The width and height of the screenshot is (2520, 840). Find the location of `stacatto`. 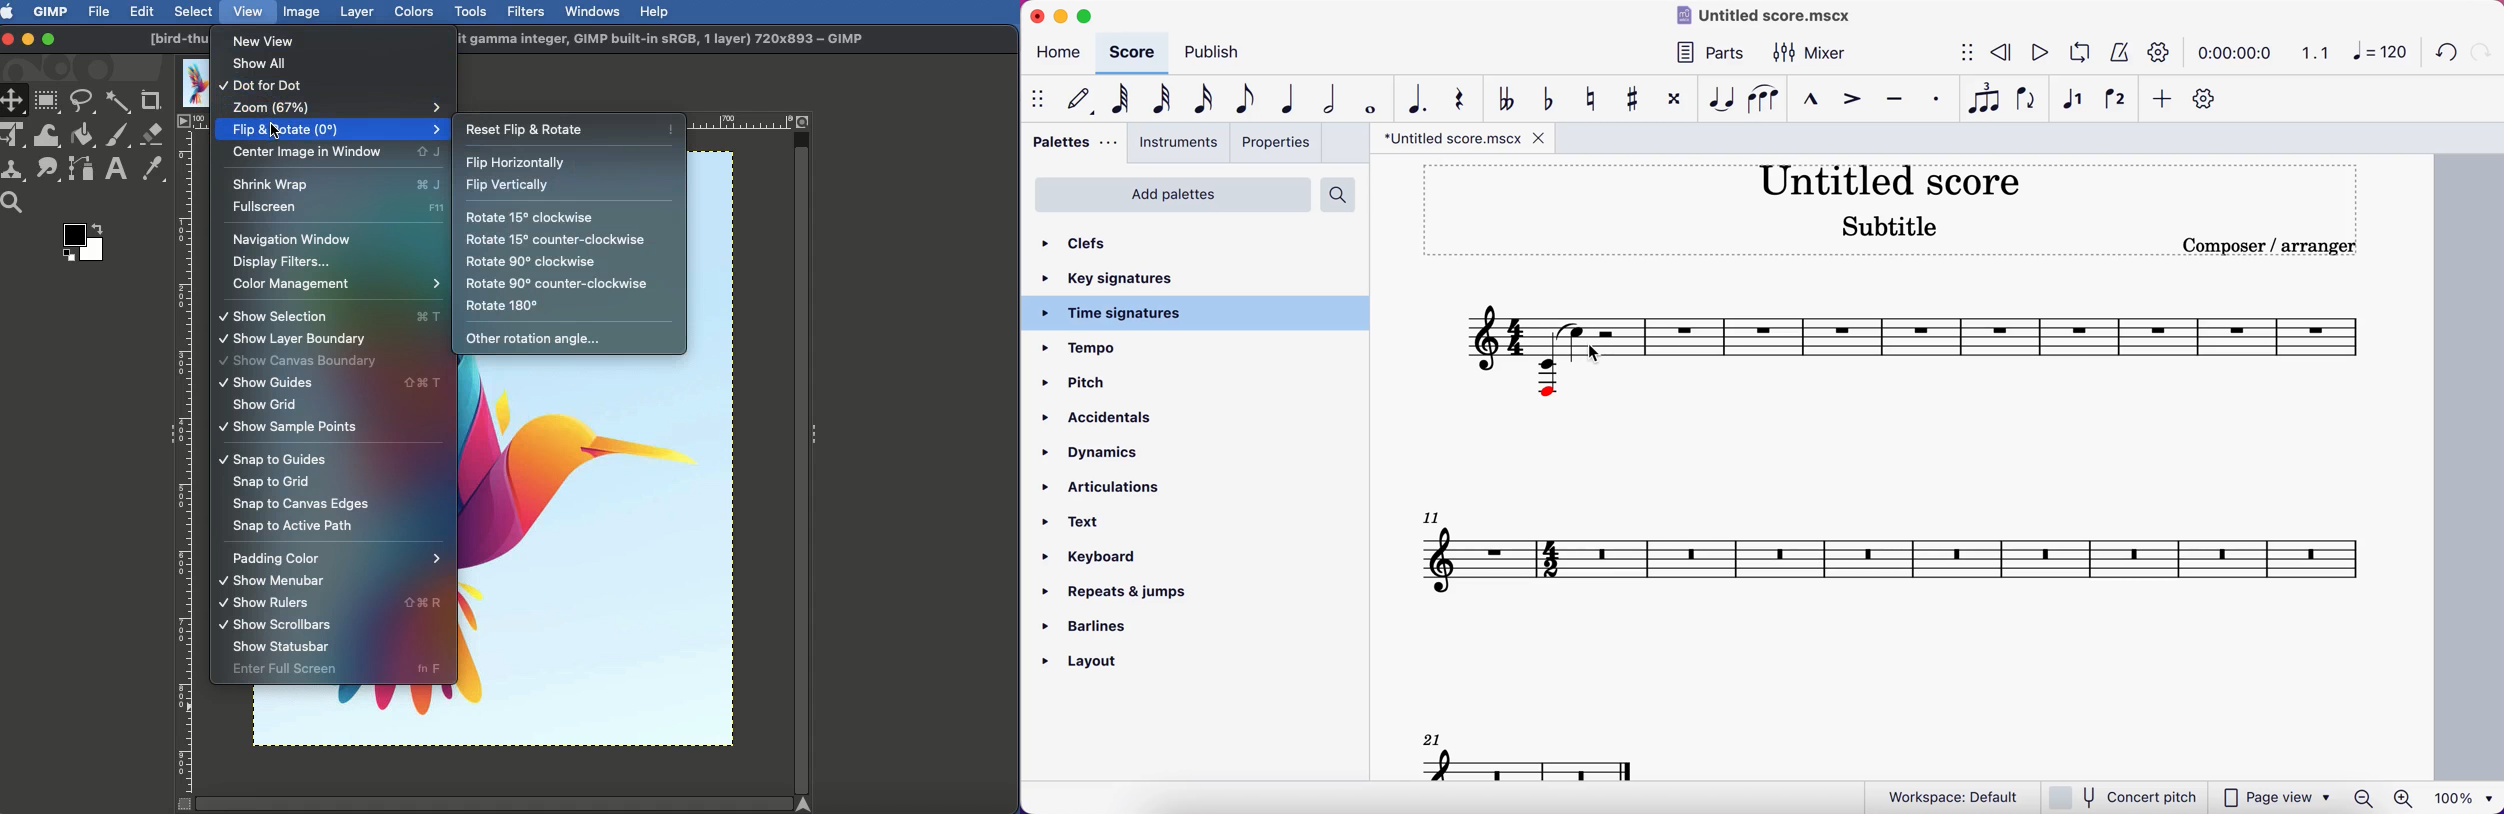

stacatto is located at coordinates (1937, 99).